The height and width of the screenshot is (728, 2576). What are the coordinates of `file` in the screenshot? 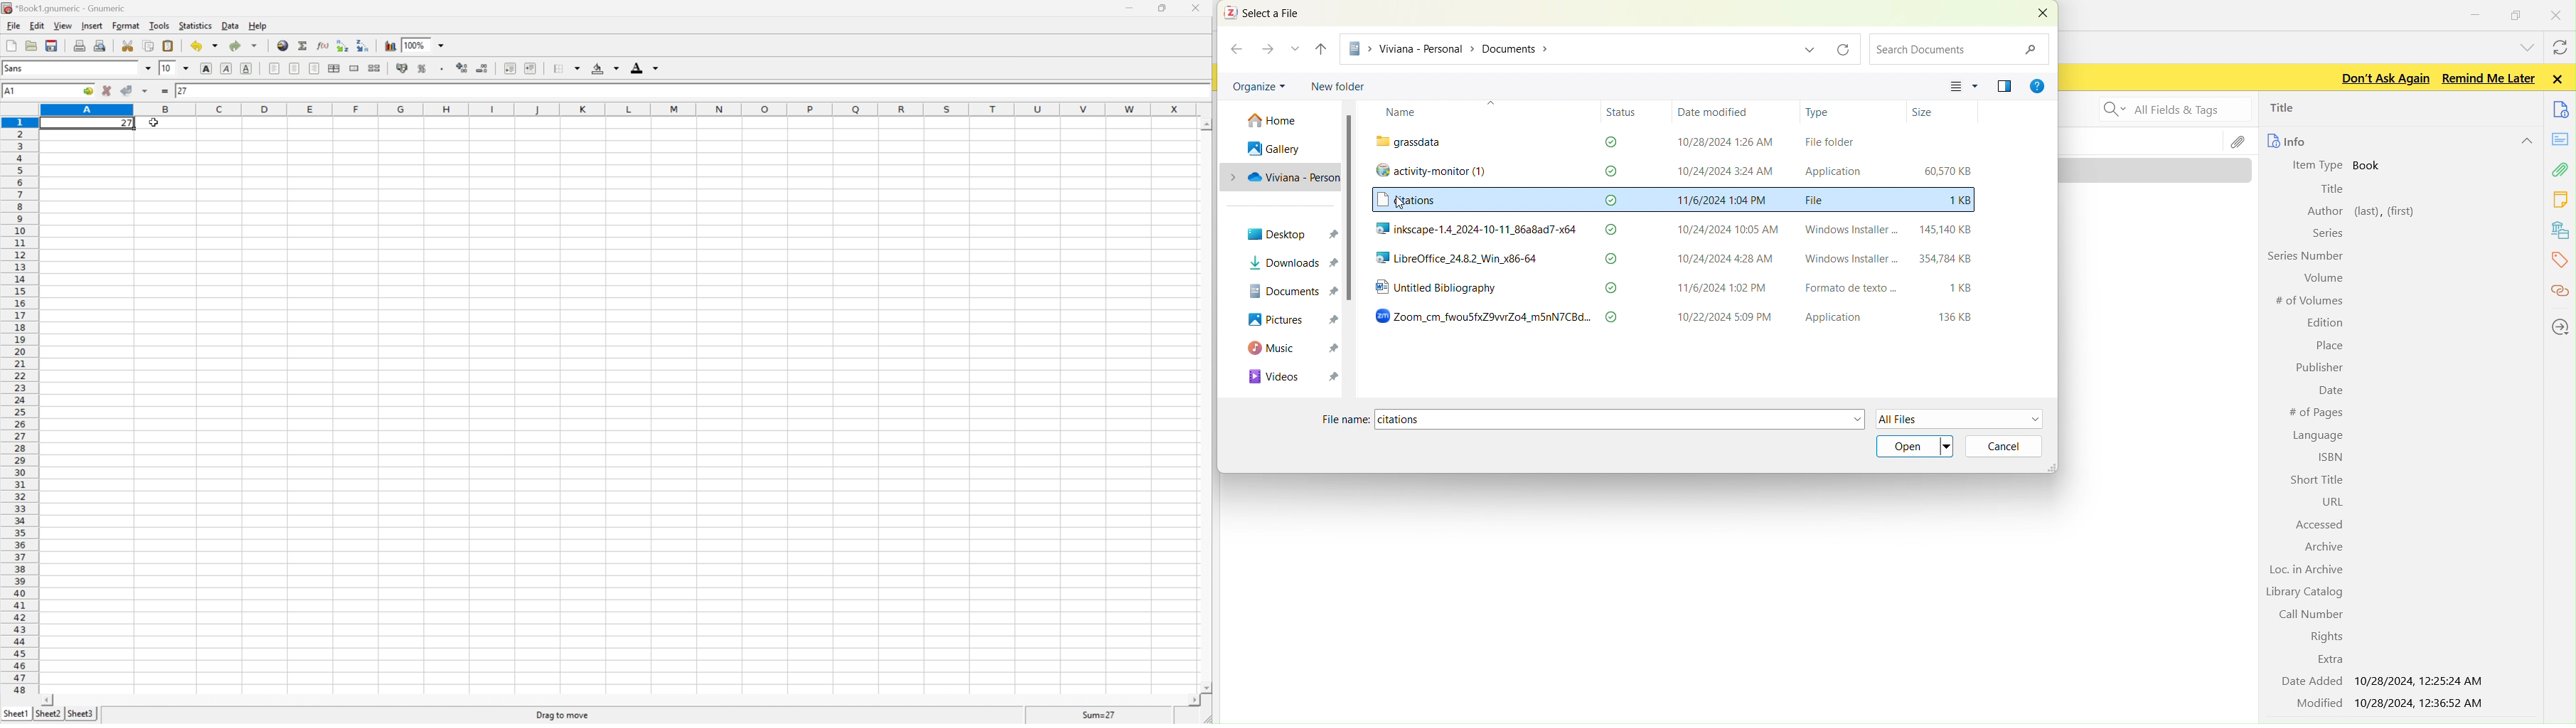 It's located at (2237, 142).